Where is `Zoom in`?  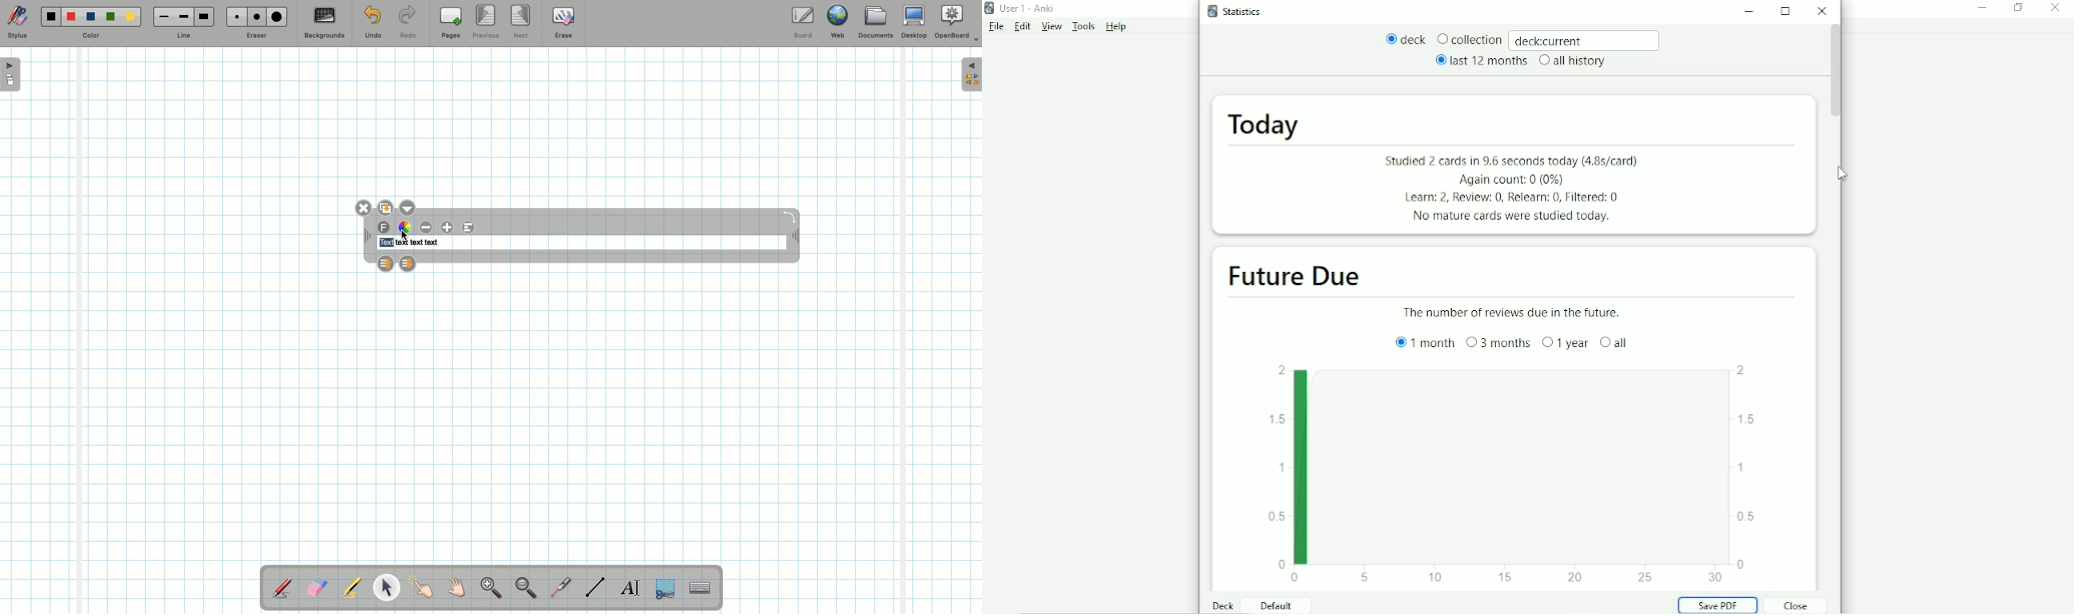 Zoom in is located at coordinates (488, 589).